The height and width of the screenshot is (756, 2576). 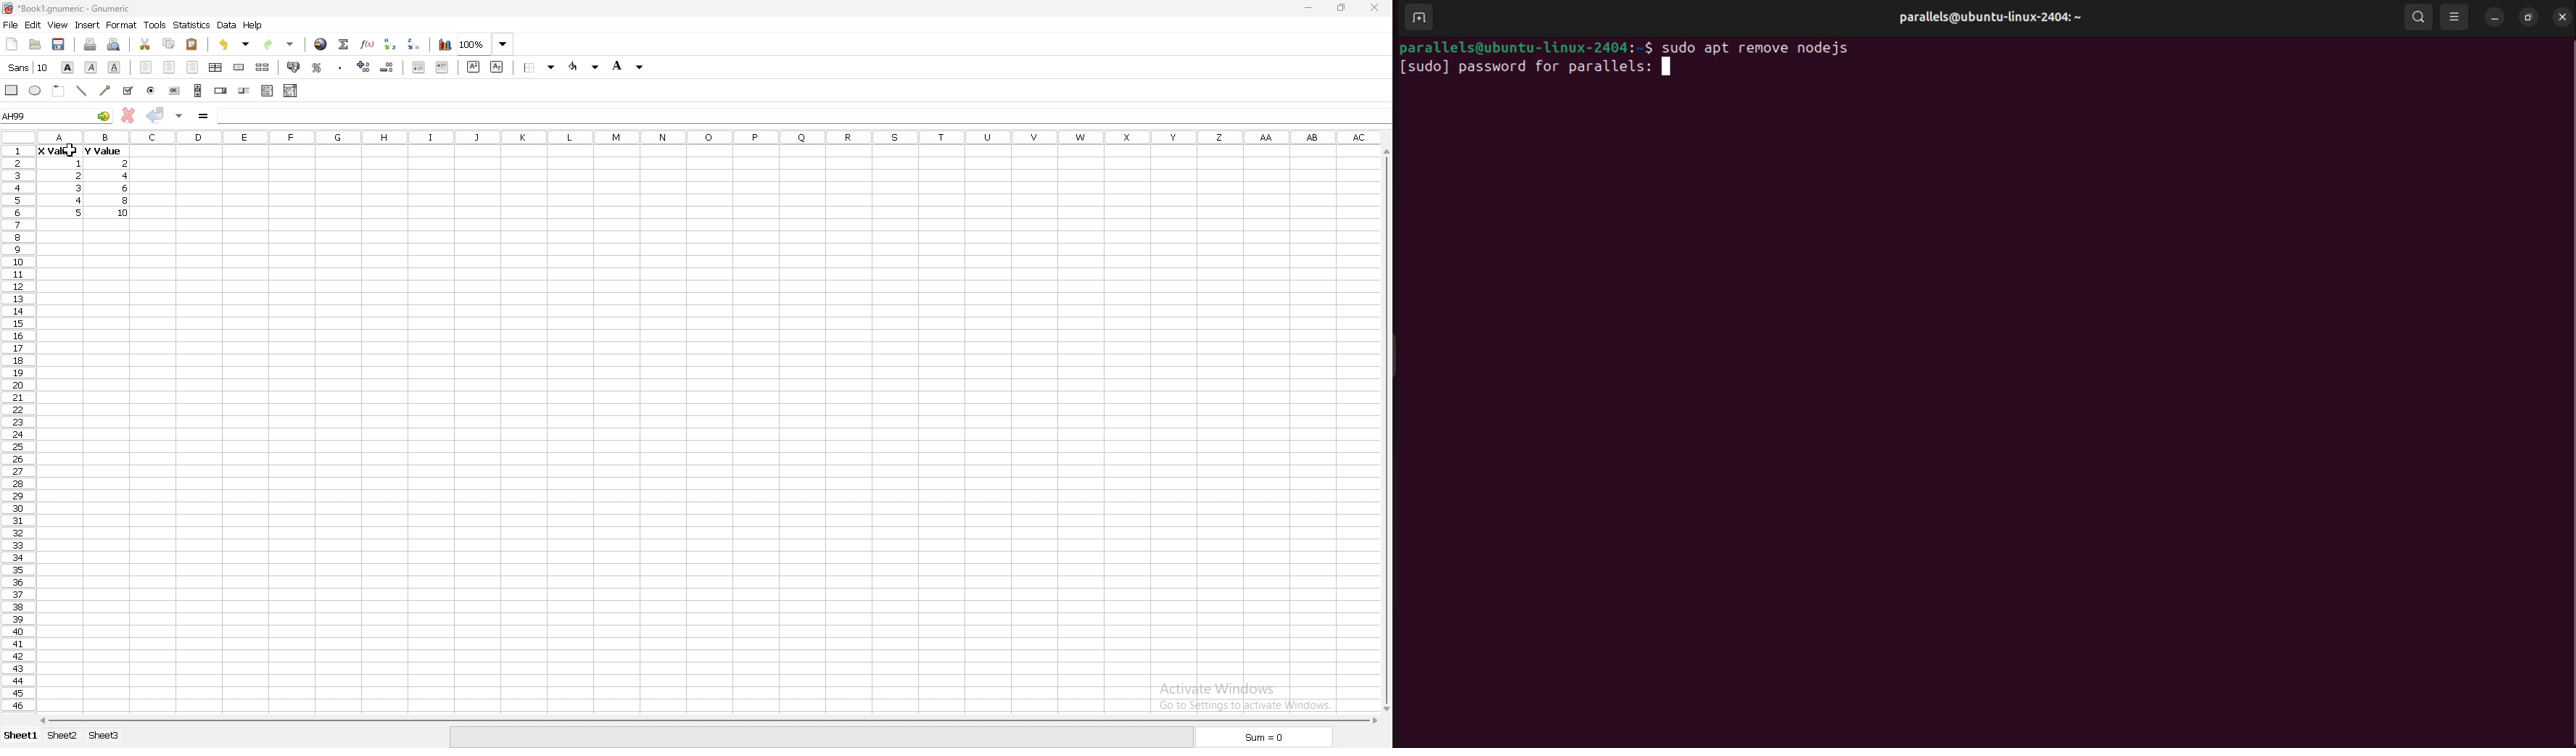 I want to click on centre, so click(x=170, y=67).